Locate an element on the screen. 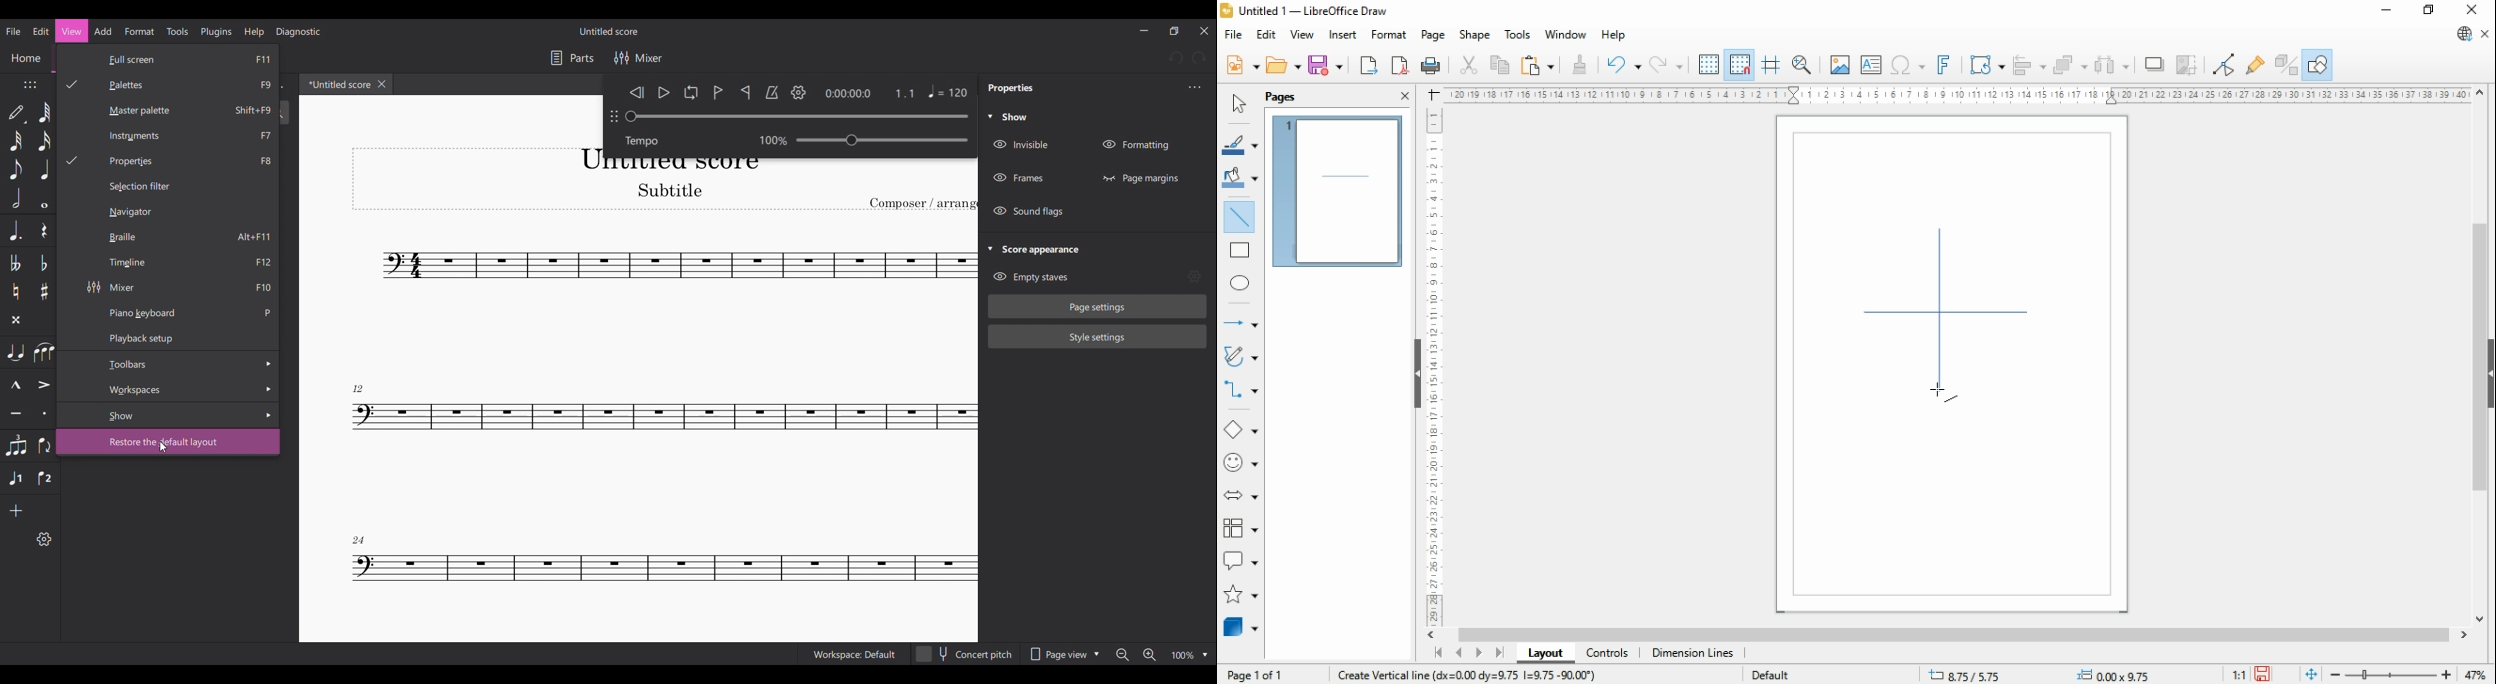  -21.10/14.59 is located at coordinates (1979, 675).